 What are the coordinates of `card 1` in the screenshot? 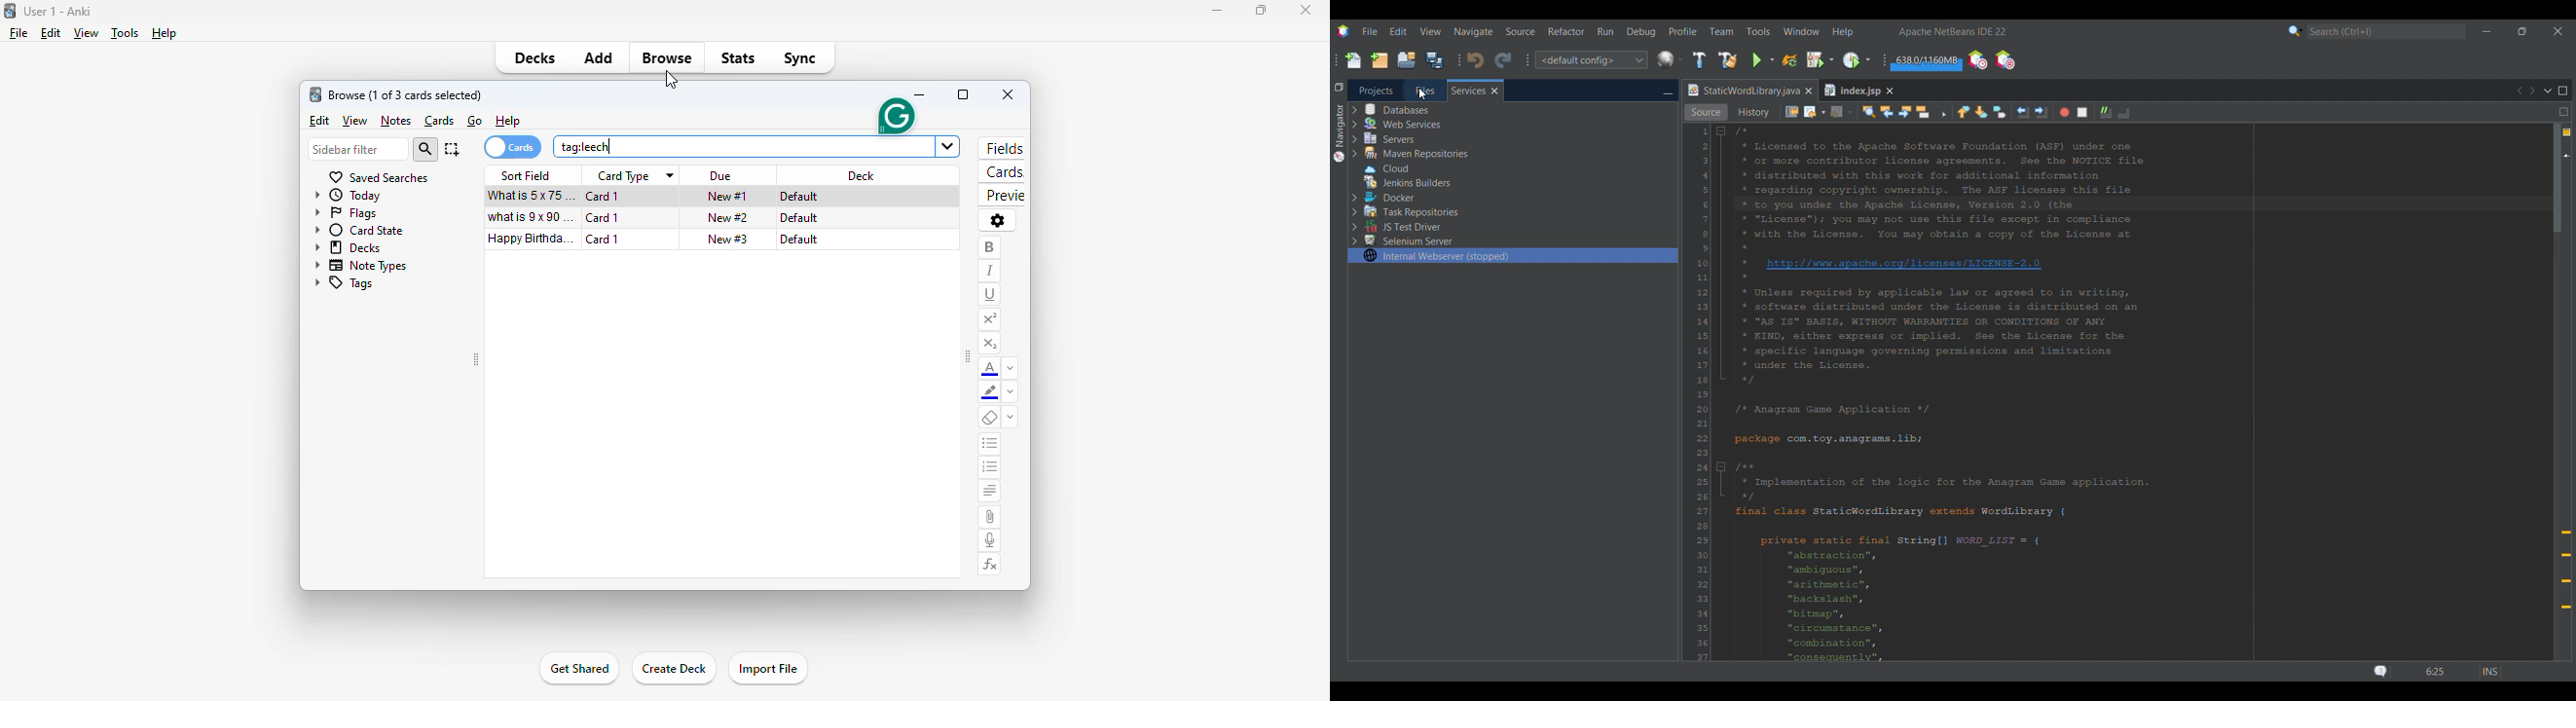 It's located at (602, 217).